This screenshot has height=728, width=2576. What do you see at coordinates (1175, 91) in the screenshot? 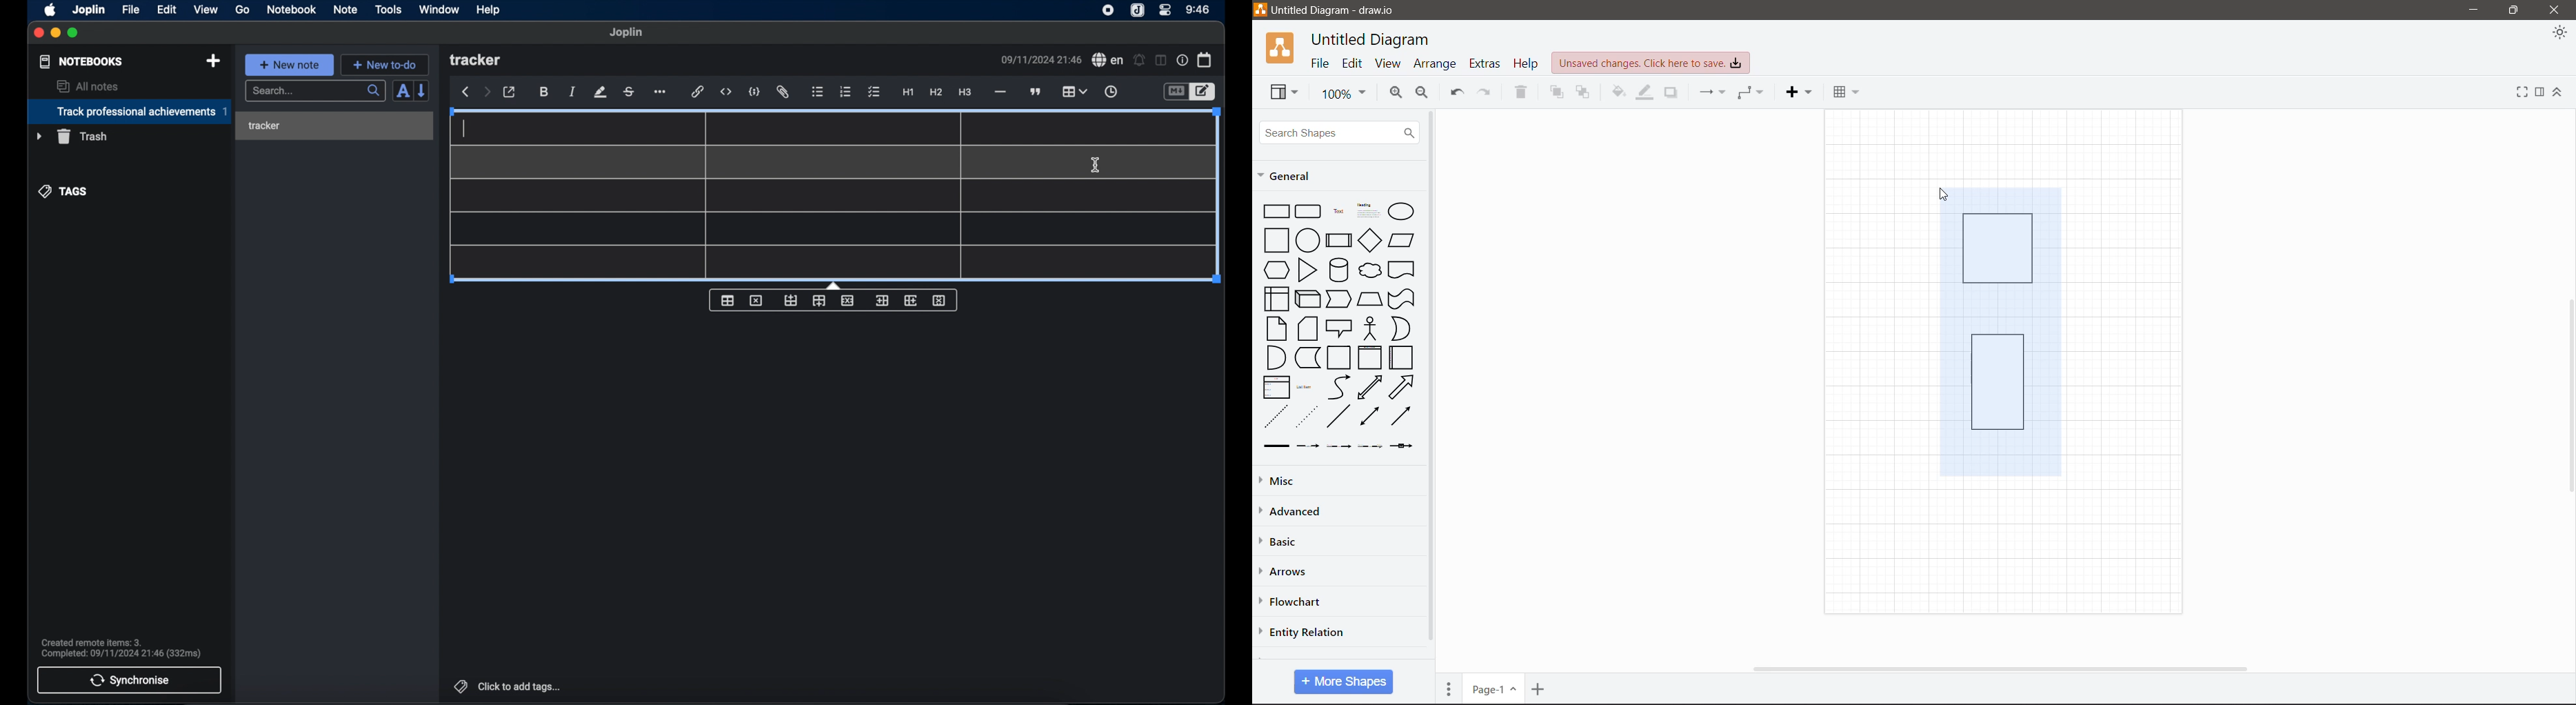
I see `toggle editor` at bounding box center [1175, 91].